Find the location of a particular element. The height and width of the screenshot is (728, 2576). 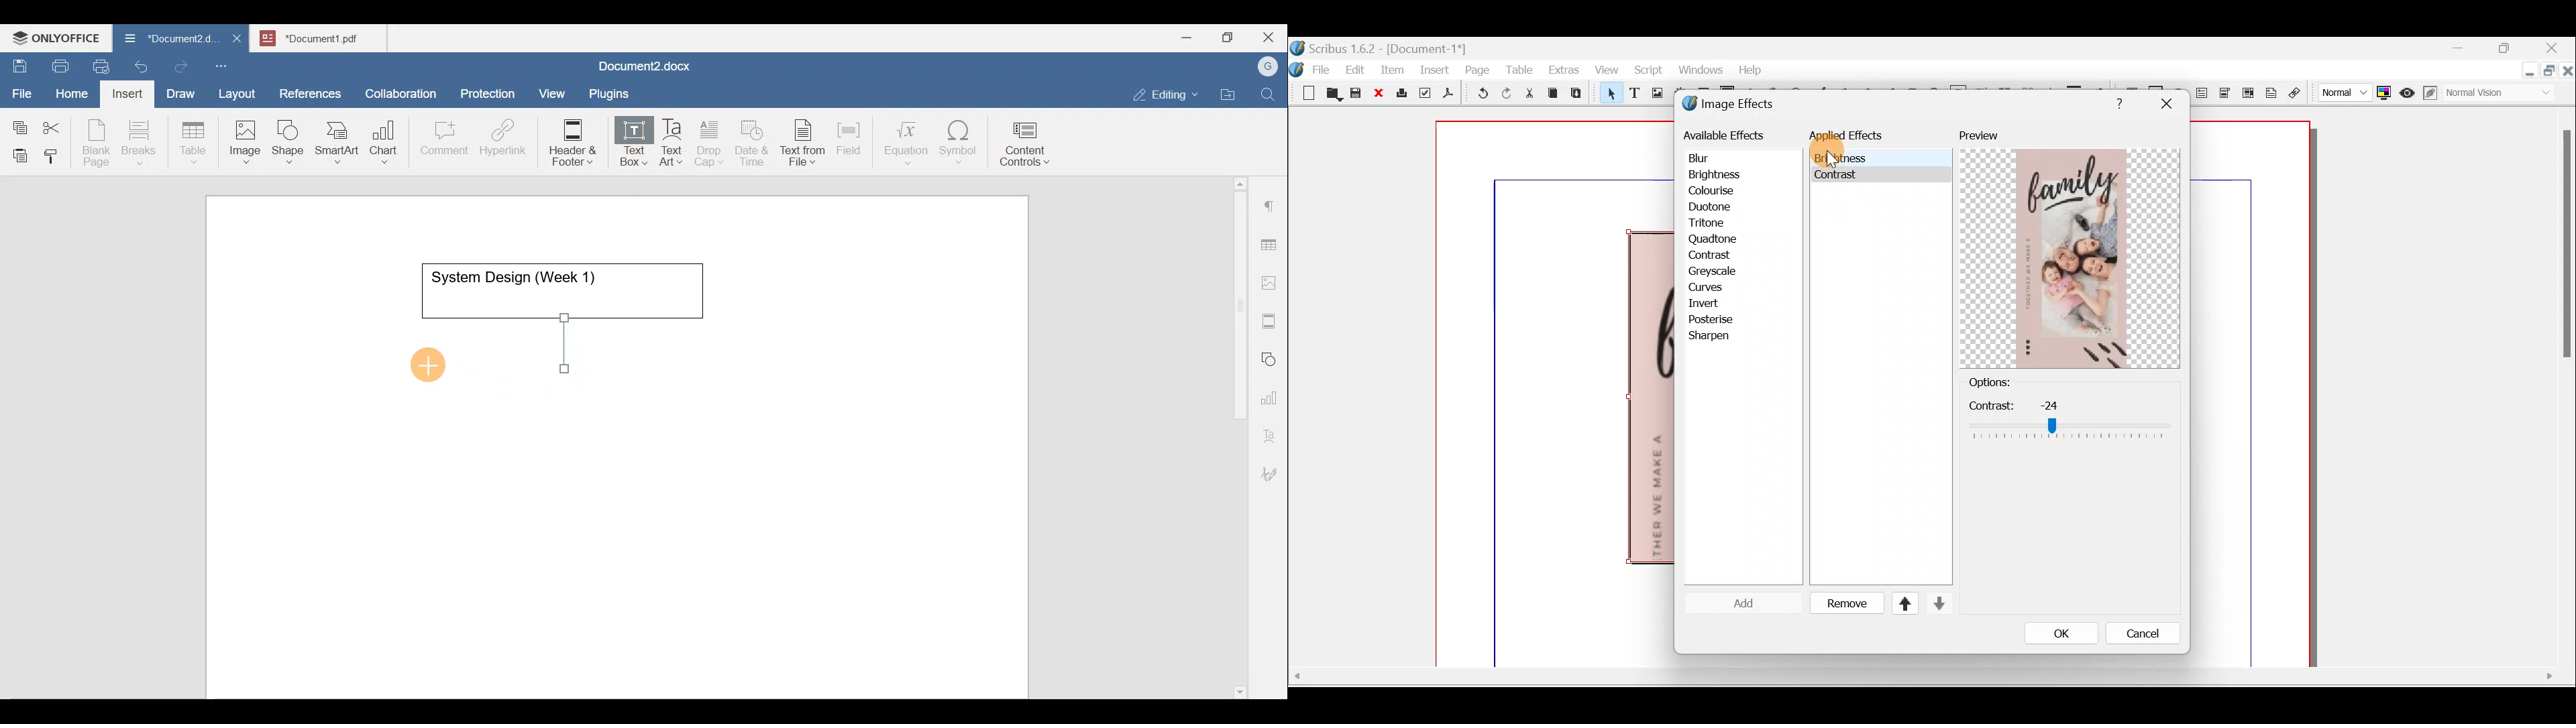

Signature settings is located at coordinates (1273, 469).